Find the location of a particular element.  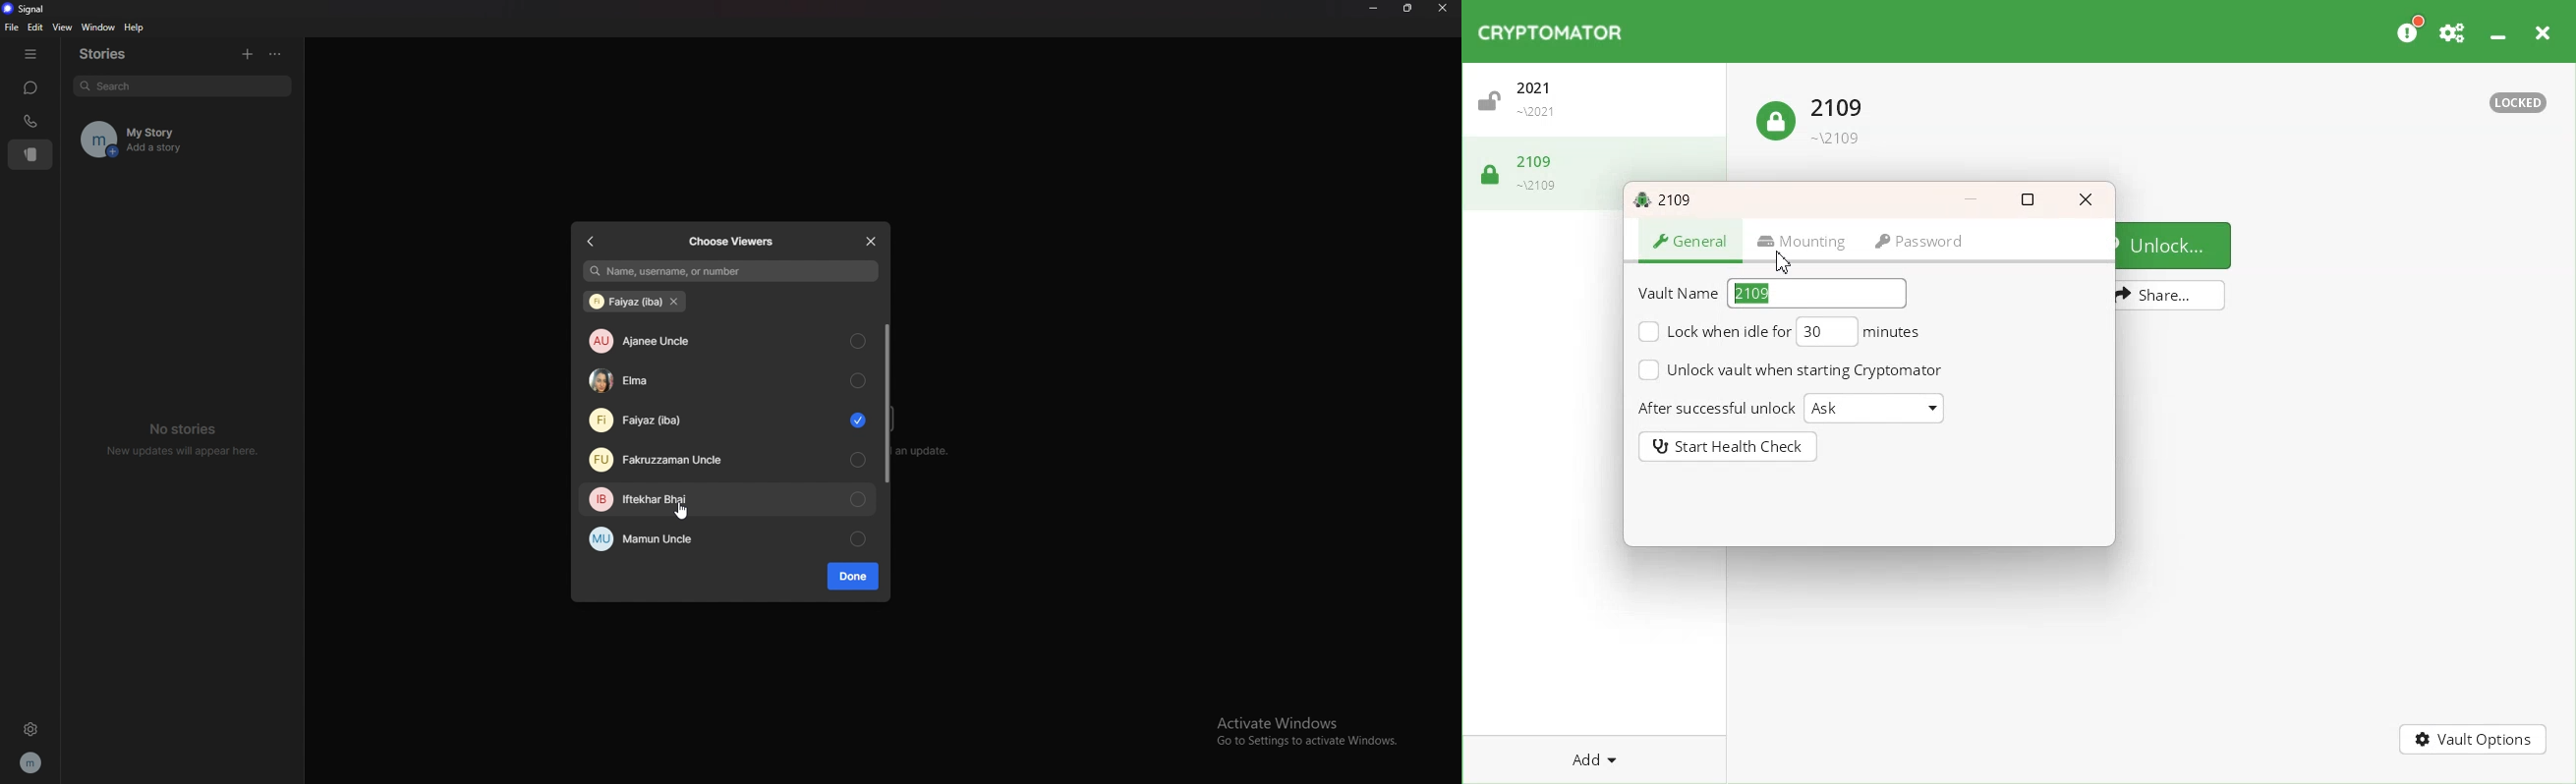

hide tab is located at coordinates (30, 54).